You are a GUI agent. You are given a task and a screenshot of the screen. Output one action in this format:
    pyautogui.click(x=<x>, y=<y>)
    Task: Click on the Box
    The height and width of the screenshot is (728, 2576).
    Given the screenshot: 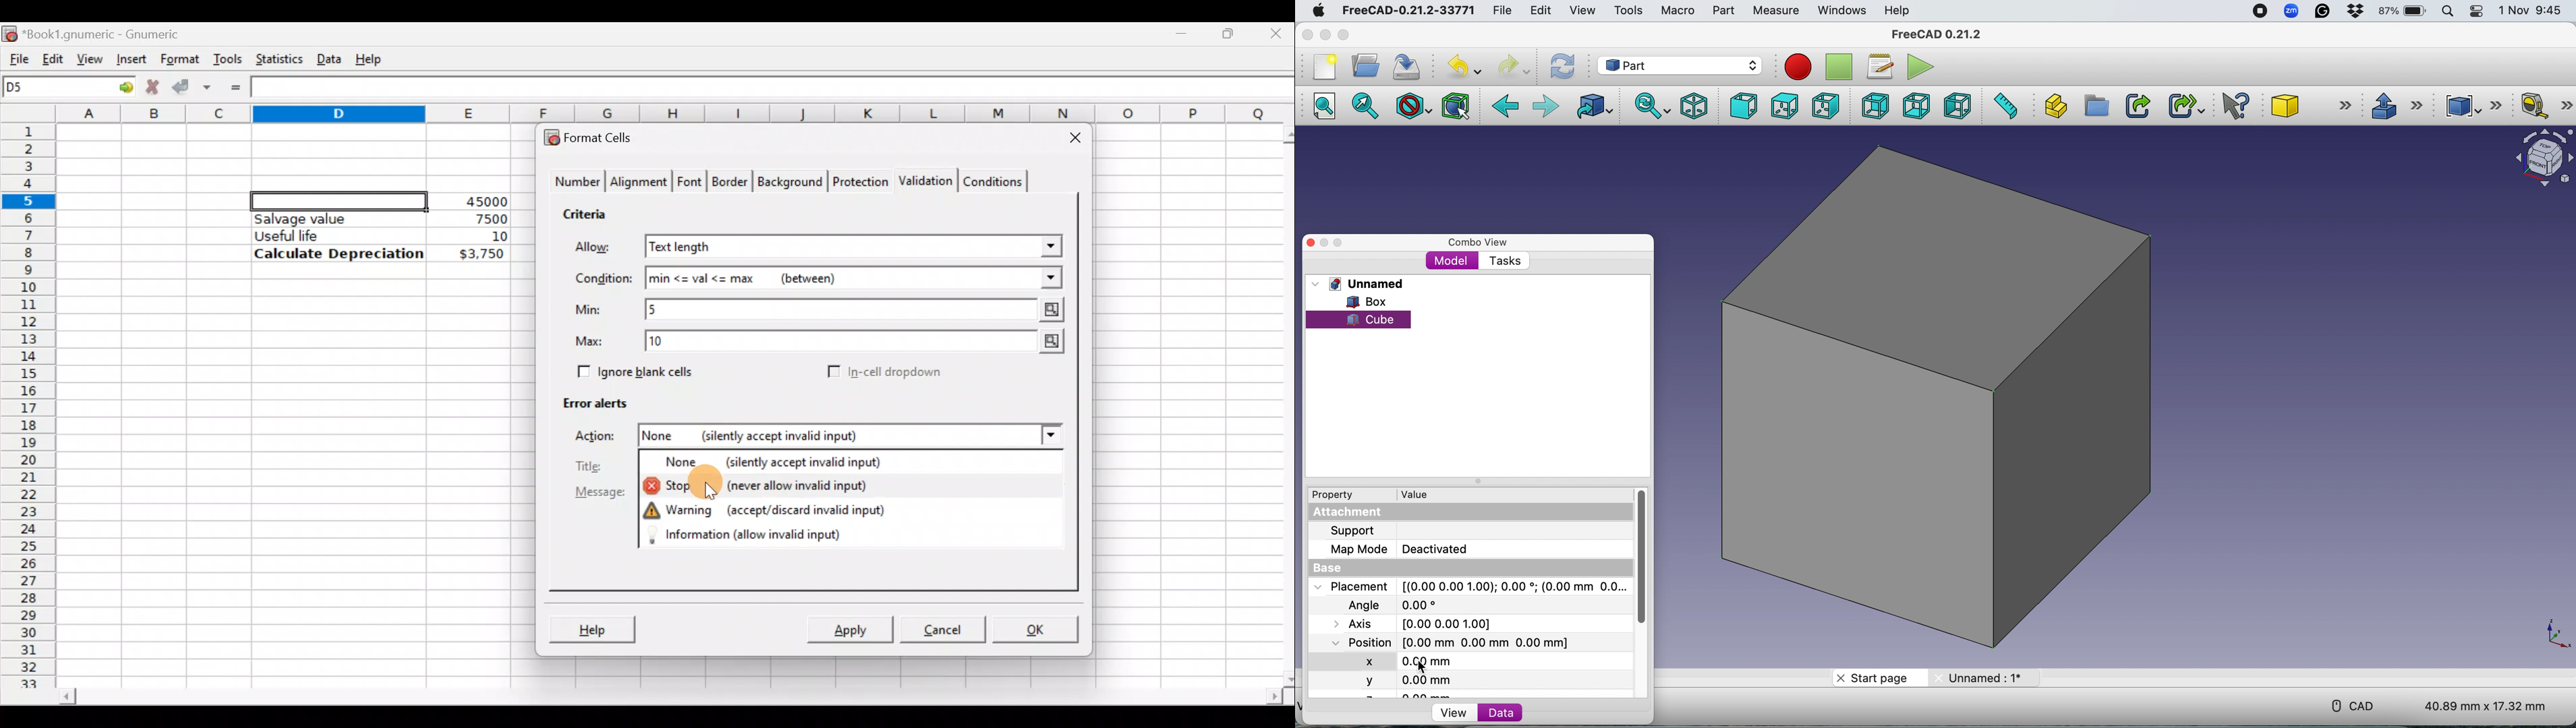 What is the action you would take?
    pyautogui.click(x=1951, y=400)
    